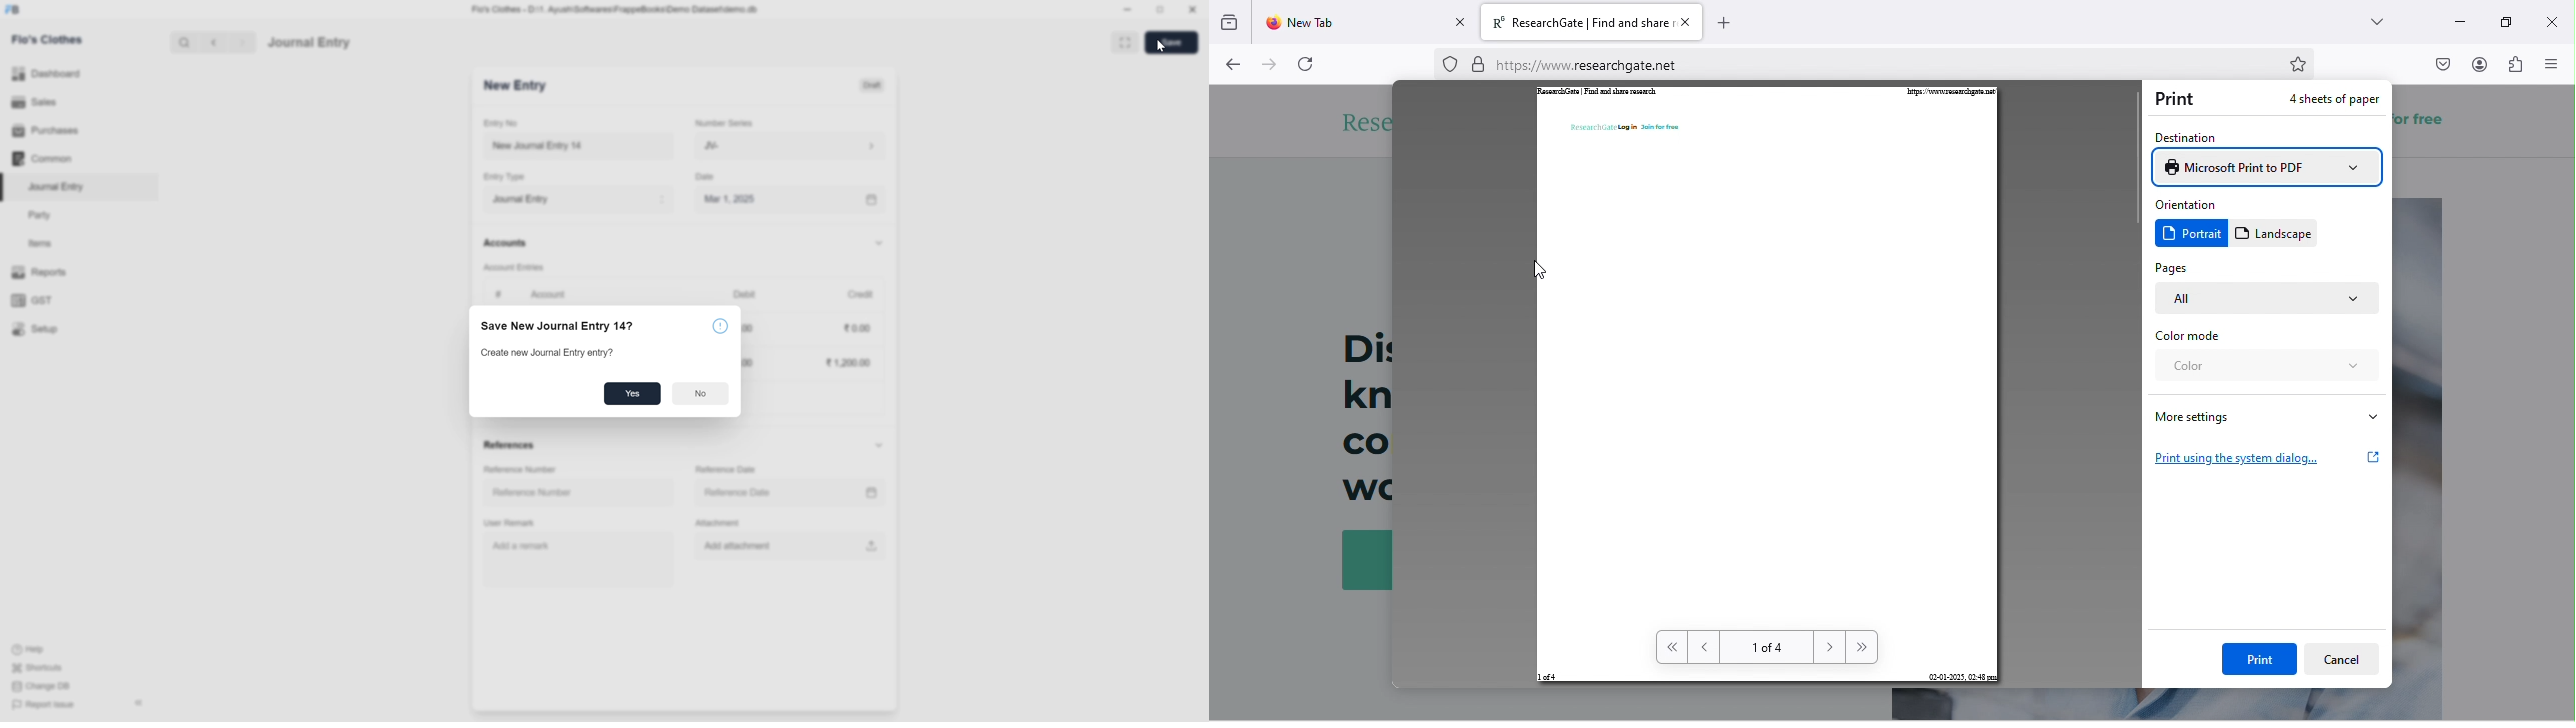  Describe the element at coordinates (2266, 416) in the screenshot. I see `more settings` at that location.